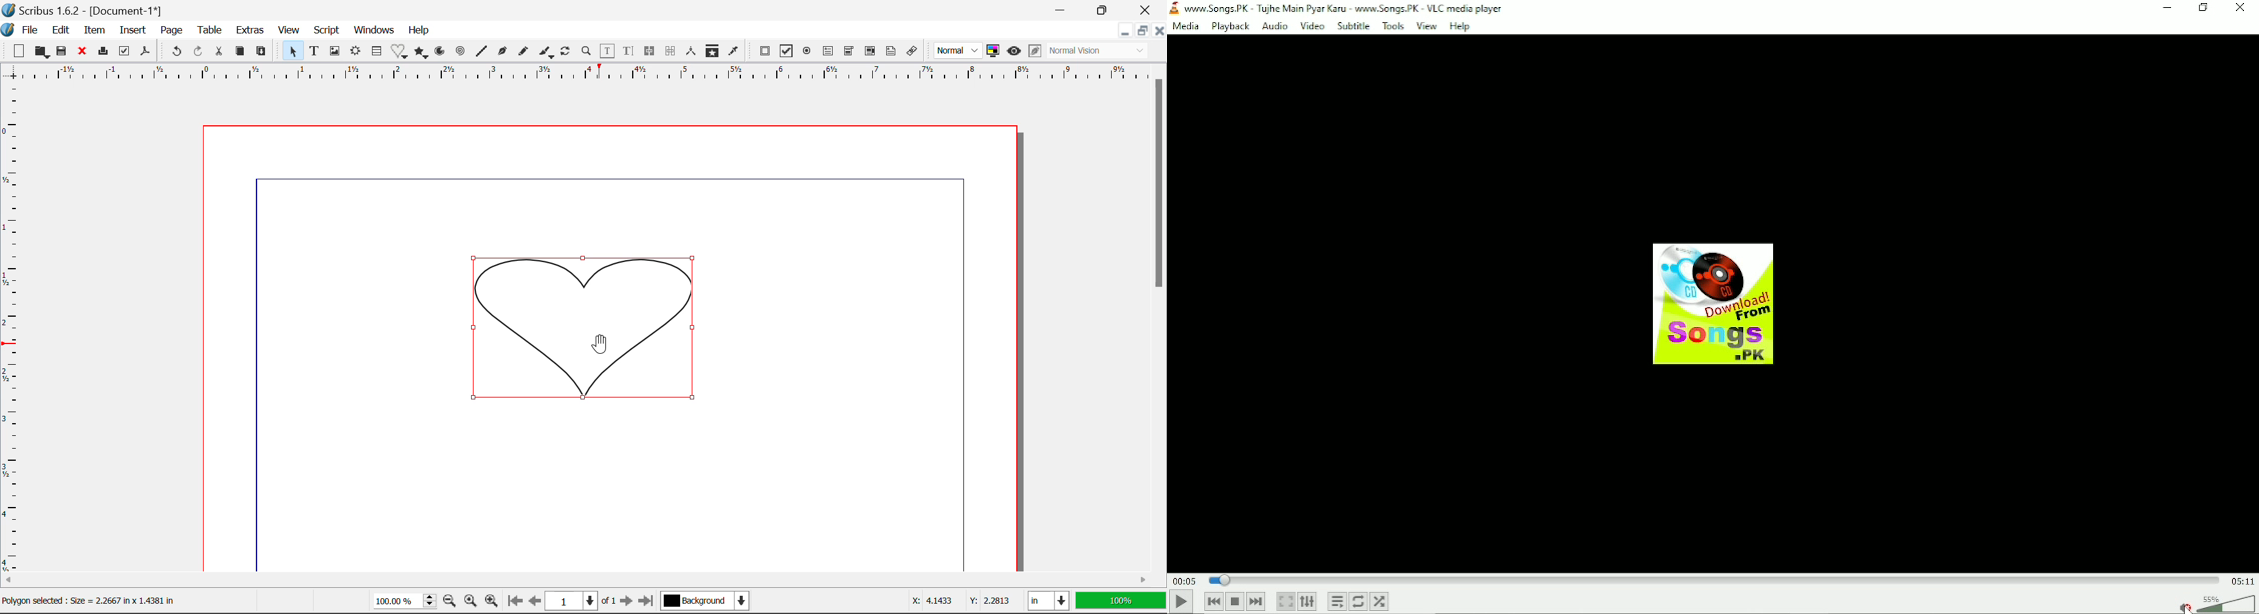 This screenshot has height=616, width=2268. Describe the element at coordinates (43, 52) in the screenshot. I see `Open` at that location.